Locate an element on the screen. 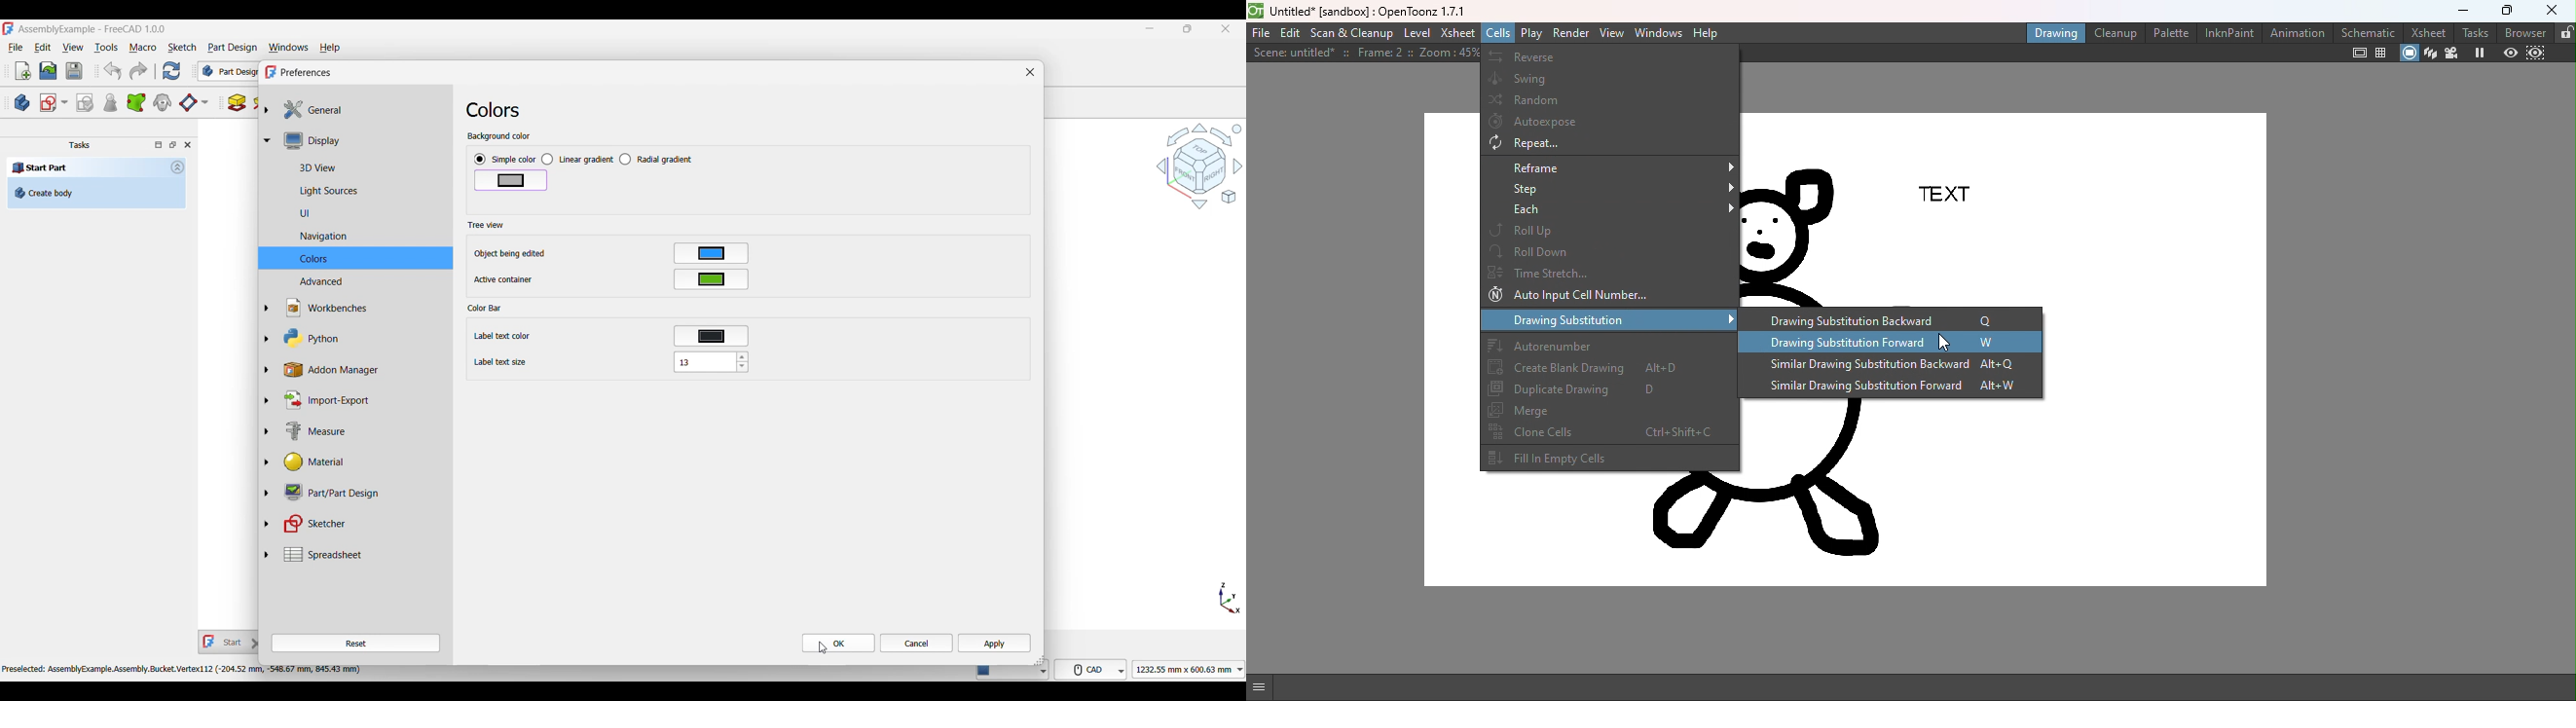  Part design is located at coordinates (232, 47).